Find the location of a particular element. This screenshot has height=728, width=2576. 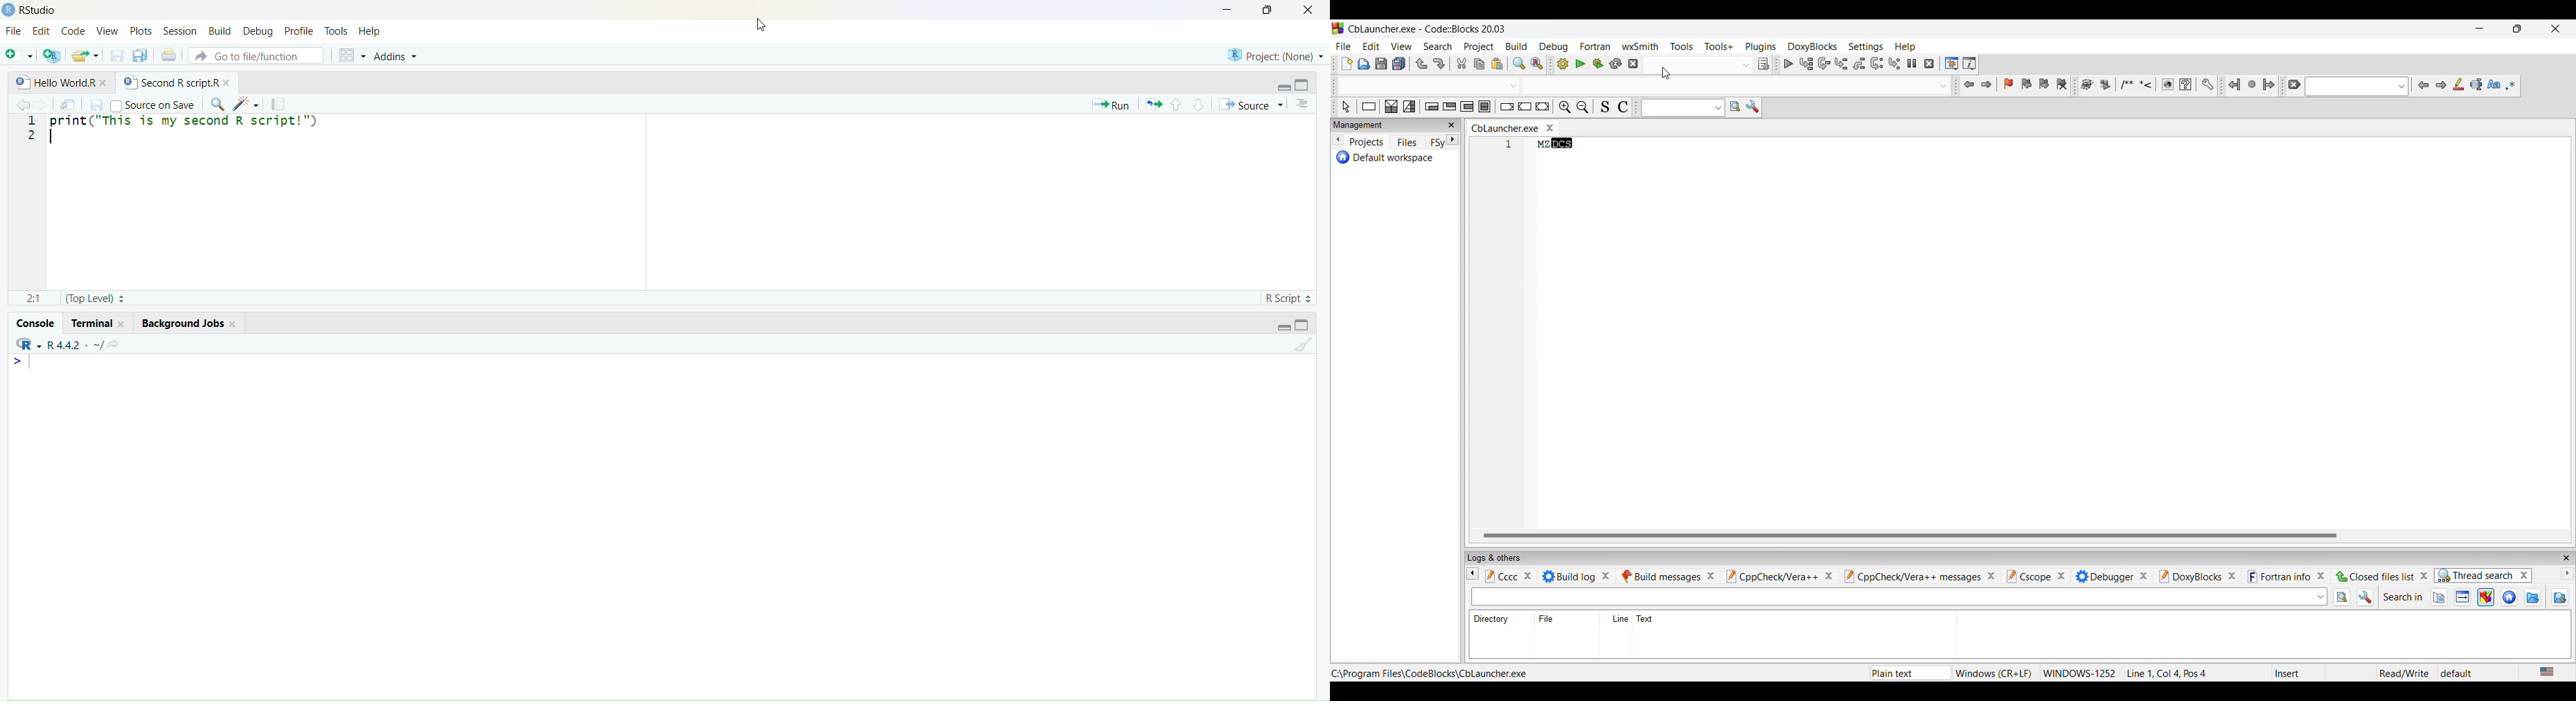

Close tab is located at coordinates (1416, 128).